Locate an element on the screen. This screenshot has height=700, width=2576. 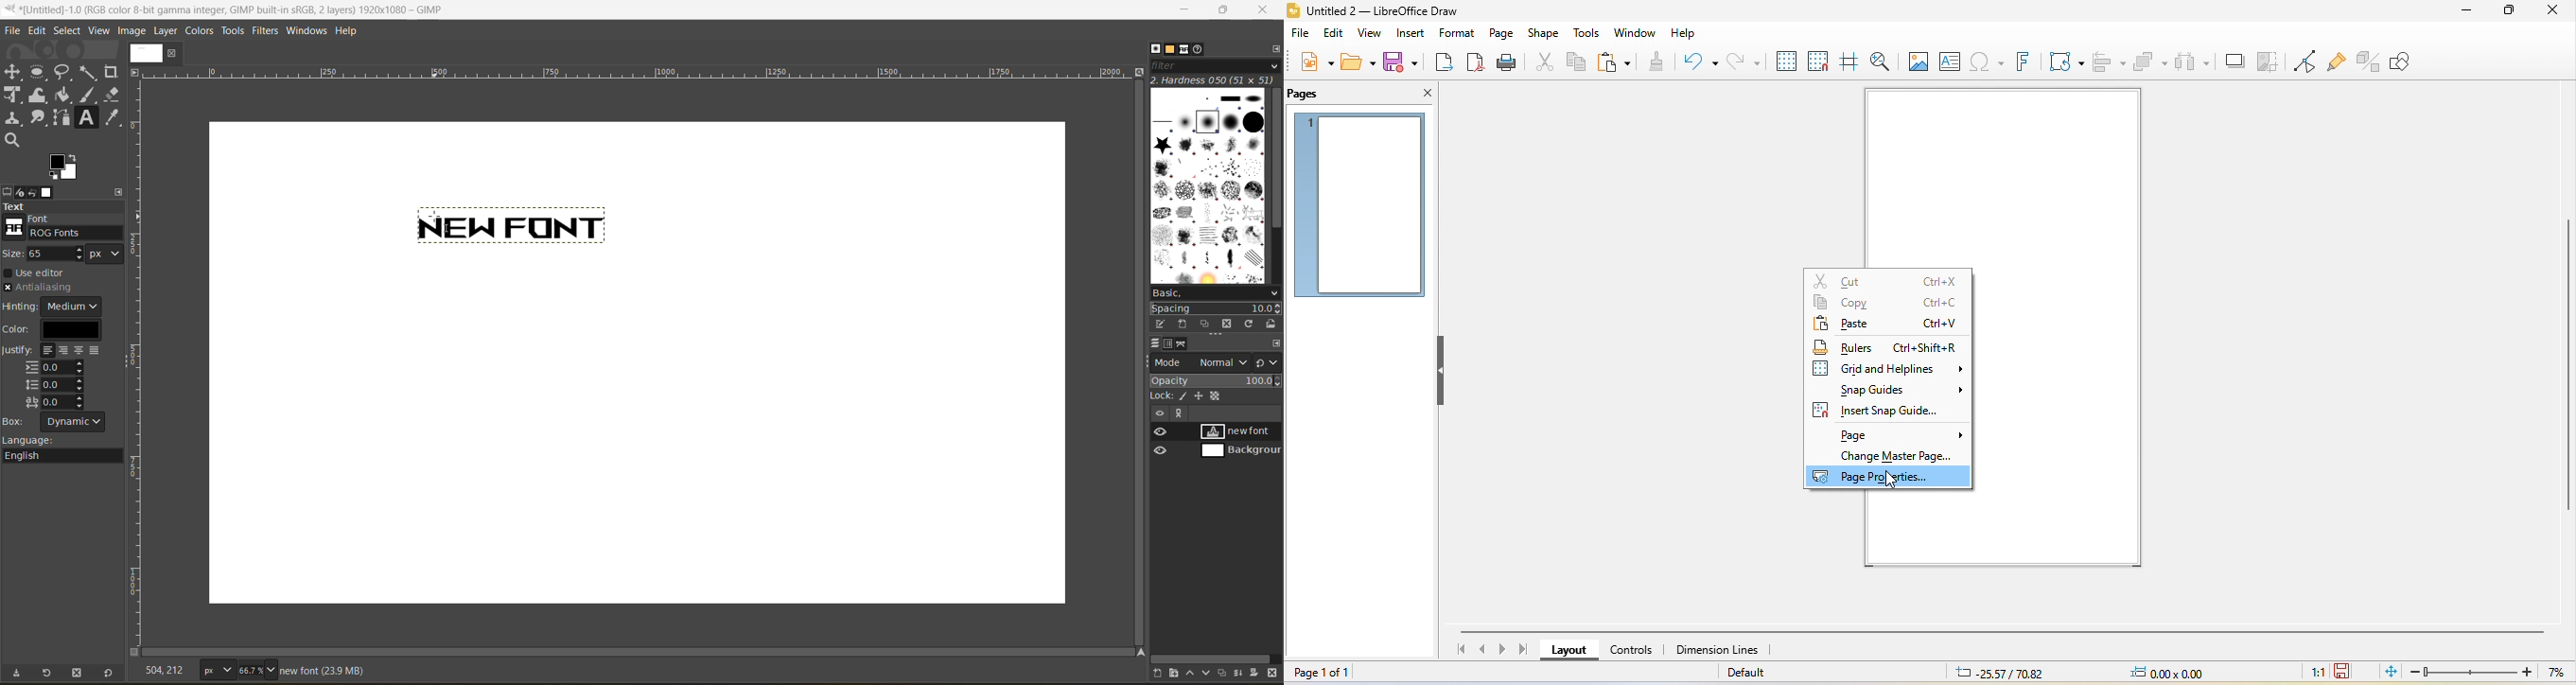
print is located at coordinates (1505, 62).